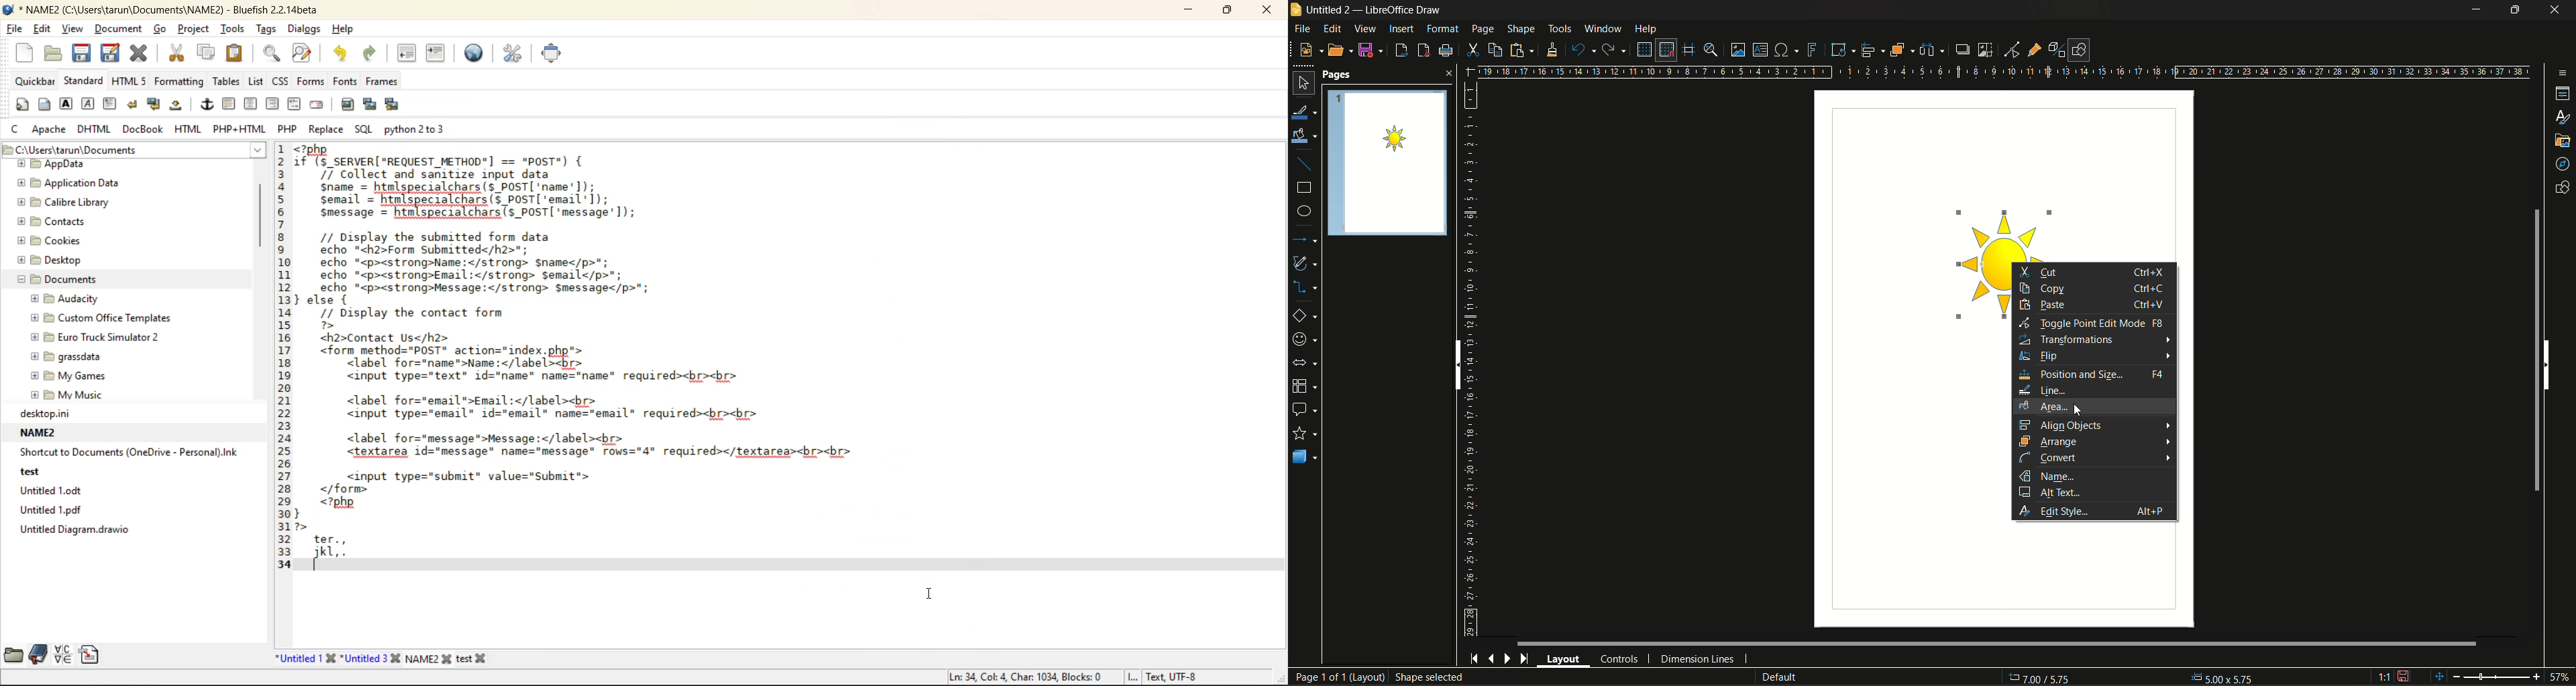  What do you see at coordinates (2092, 324) in the screenshot?
I see `toggle point edit mode` at bounding box center [2092, 324].